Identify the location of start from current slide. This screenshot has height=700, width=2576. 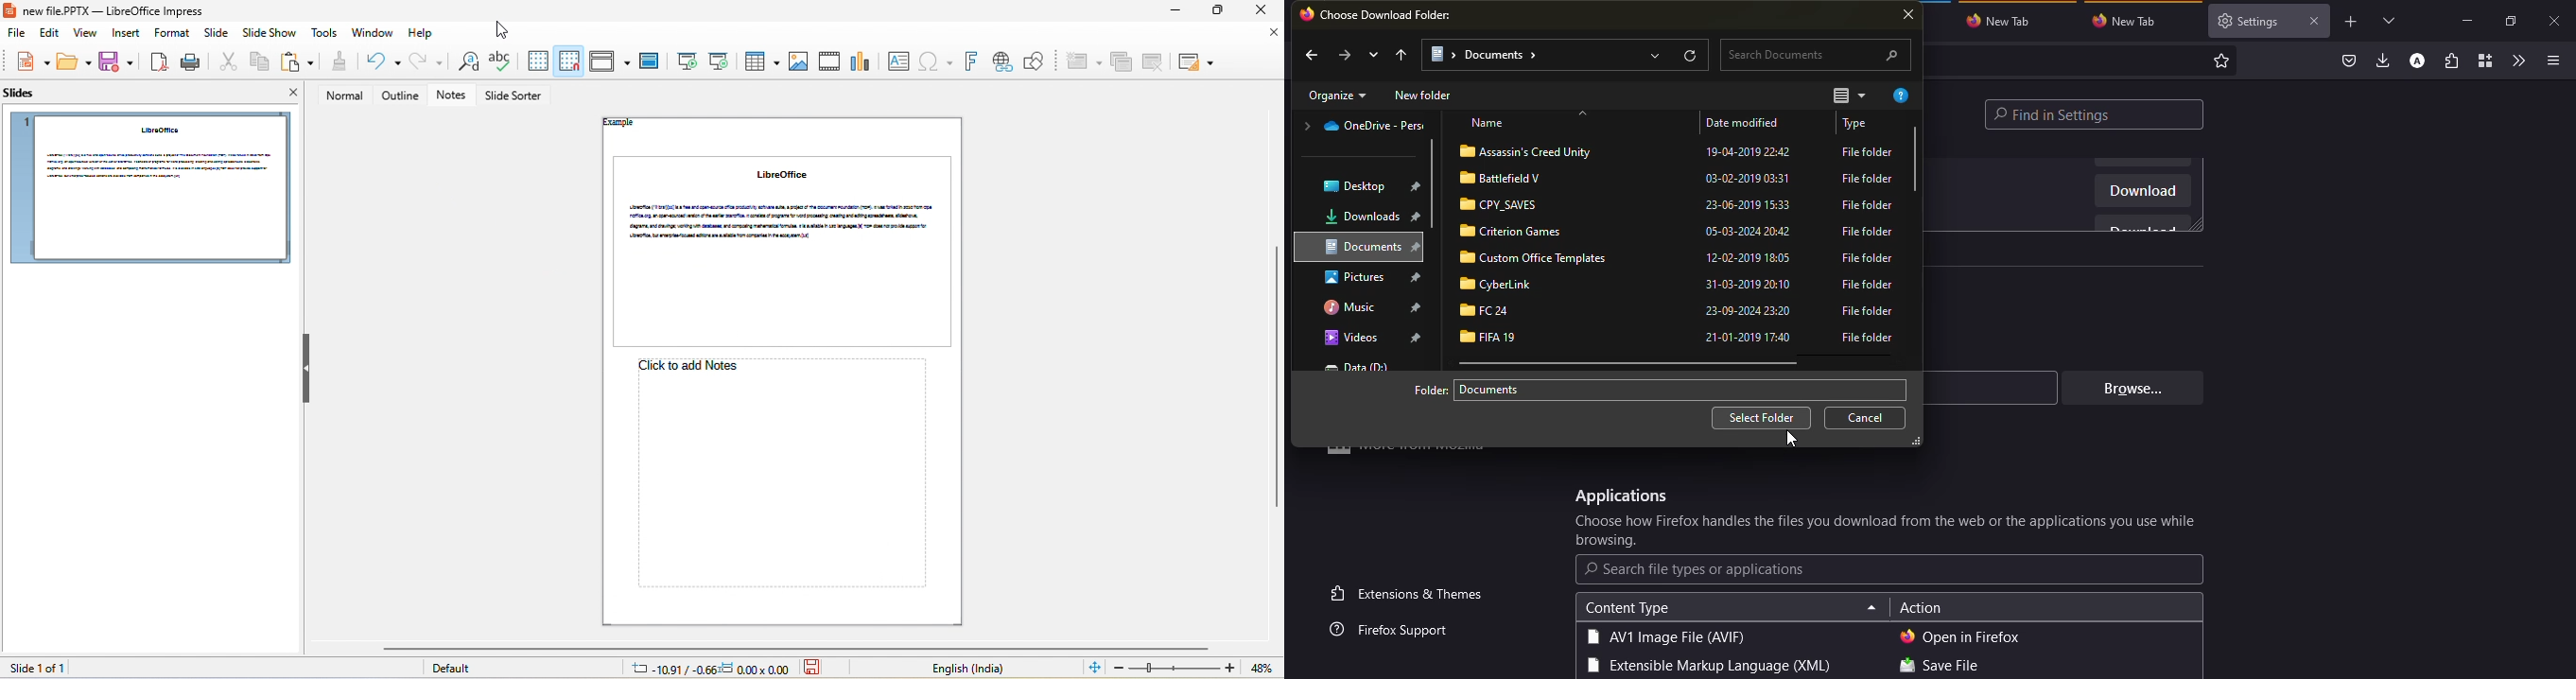
(718, 60).